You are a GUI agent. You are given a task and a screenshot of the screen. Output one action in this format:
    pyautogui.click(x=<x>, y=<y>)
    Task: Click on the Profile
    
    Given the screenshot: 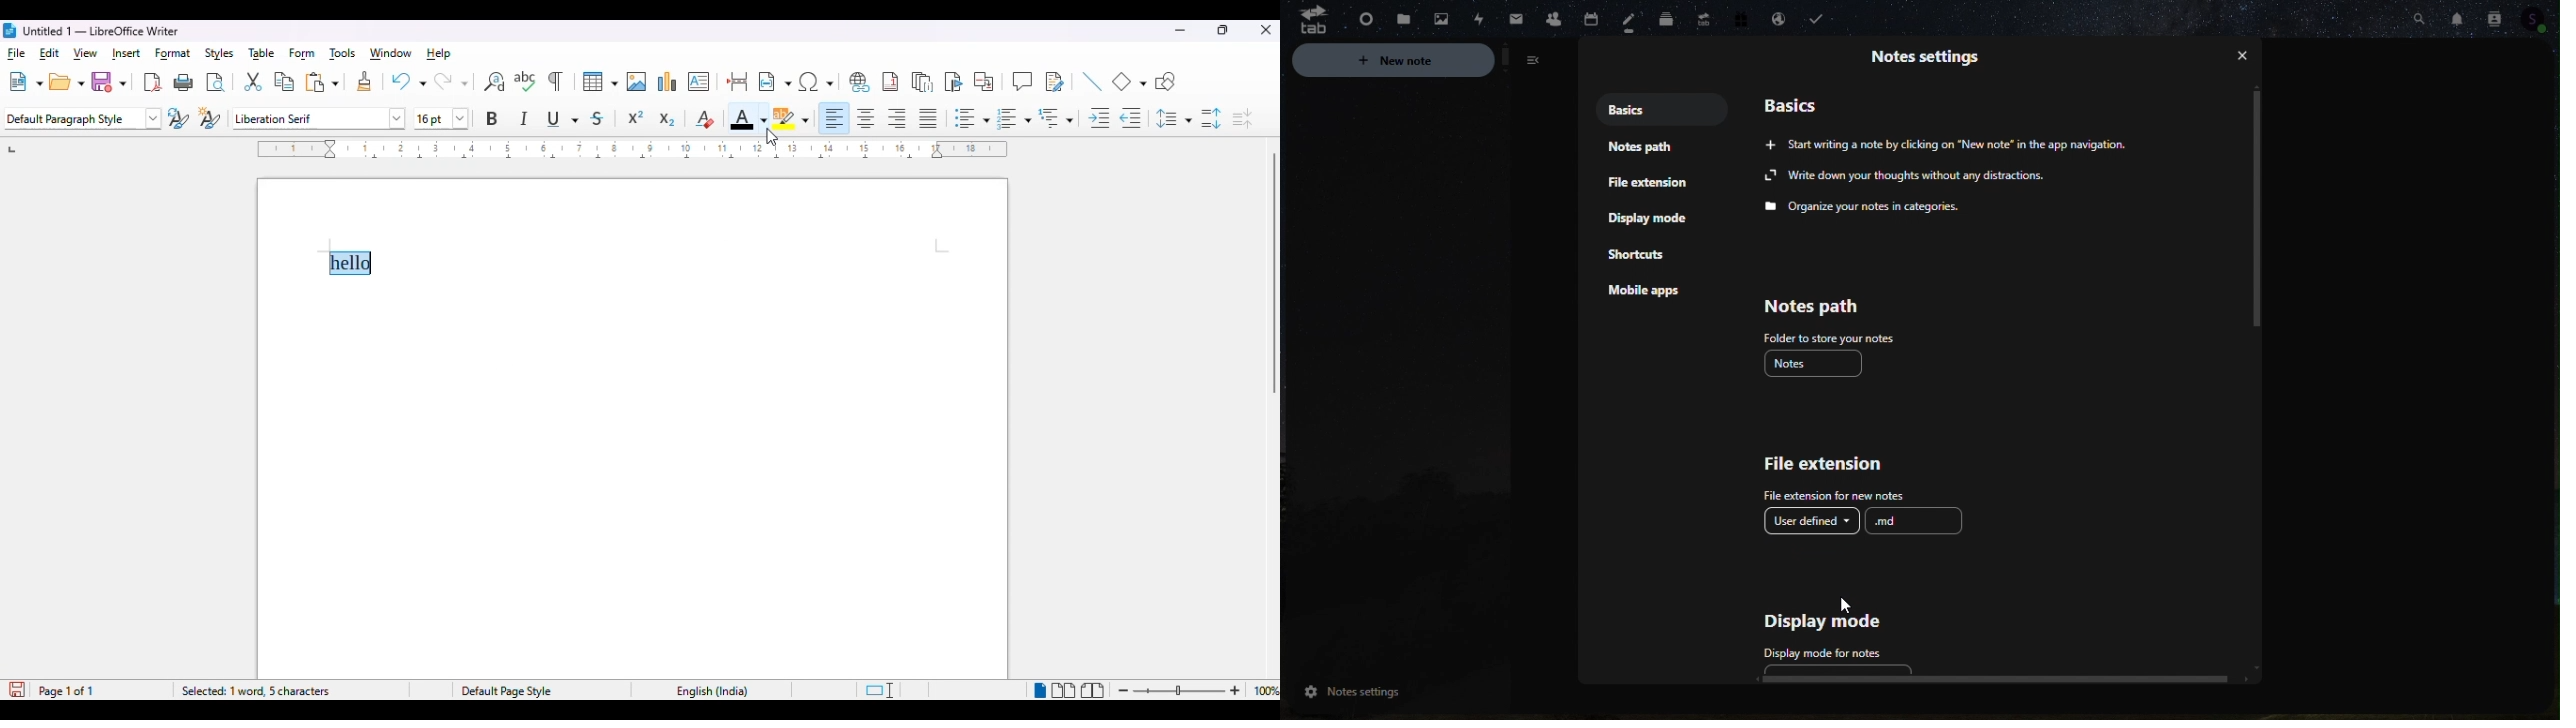 What is the action you would take?
    pyautogui.click(x=2539, y=17)
    